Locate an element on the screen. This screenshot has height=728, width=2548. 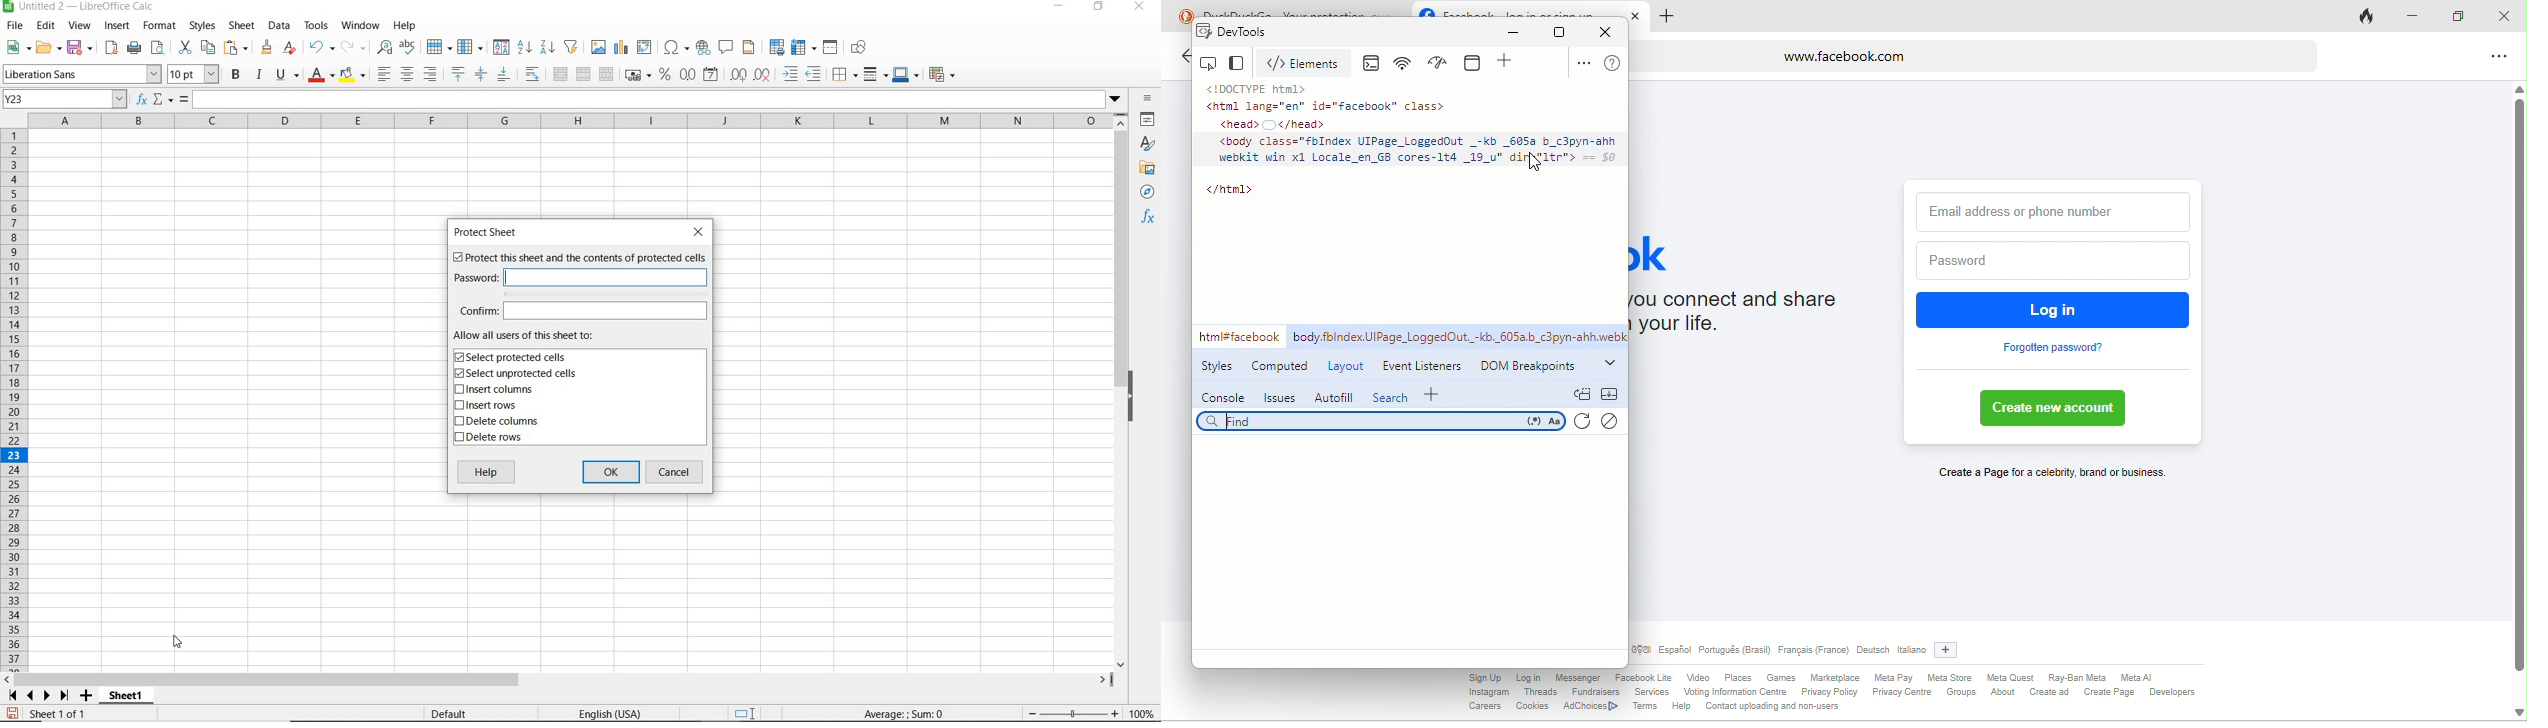
cursor is located at coordinates (180, 640).